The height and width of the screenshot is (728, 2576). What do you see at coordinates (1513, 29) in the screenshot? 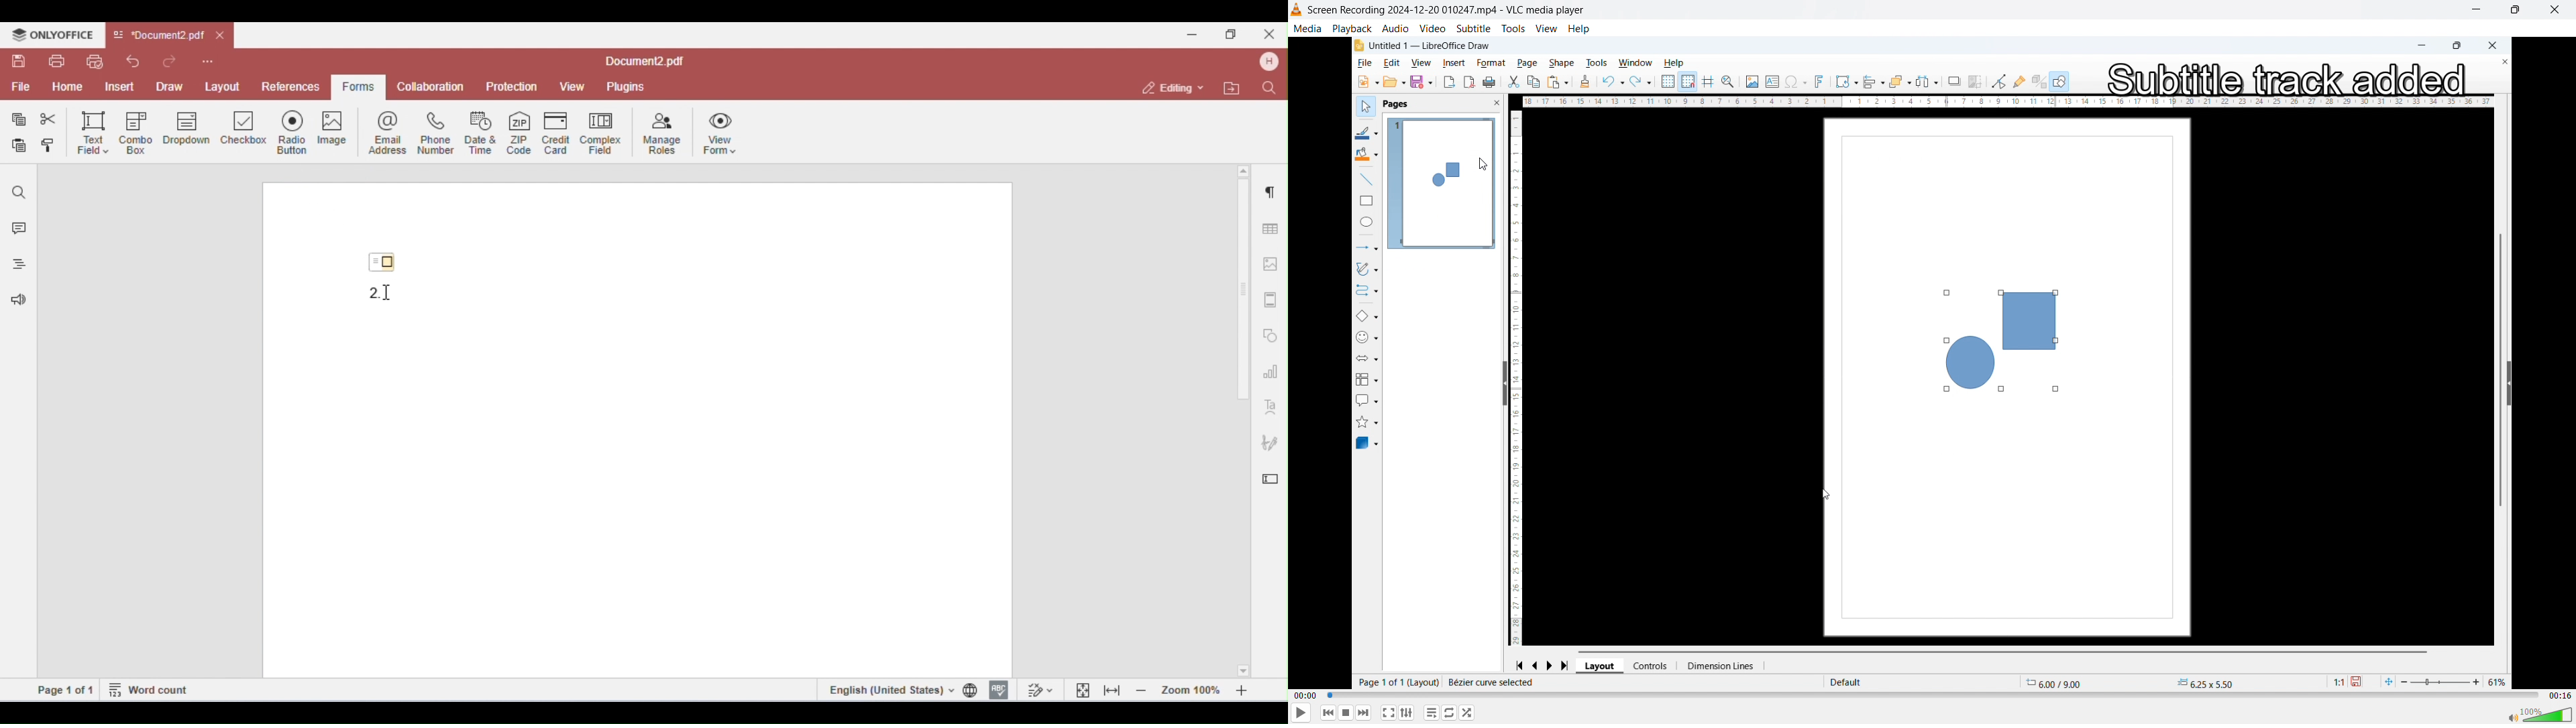
I see `Tools ` at bounding box center [1513, 29].